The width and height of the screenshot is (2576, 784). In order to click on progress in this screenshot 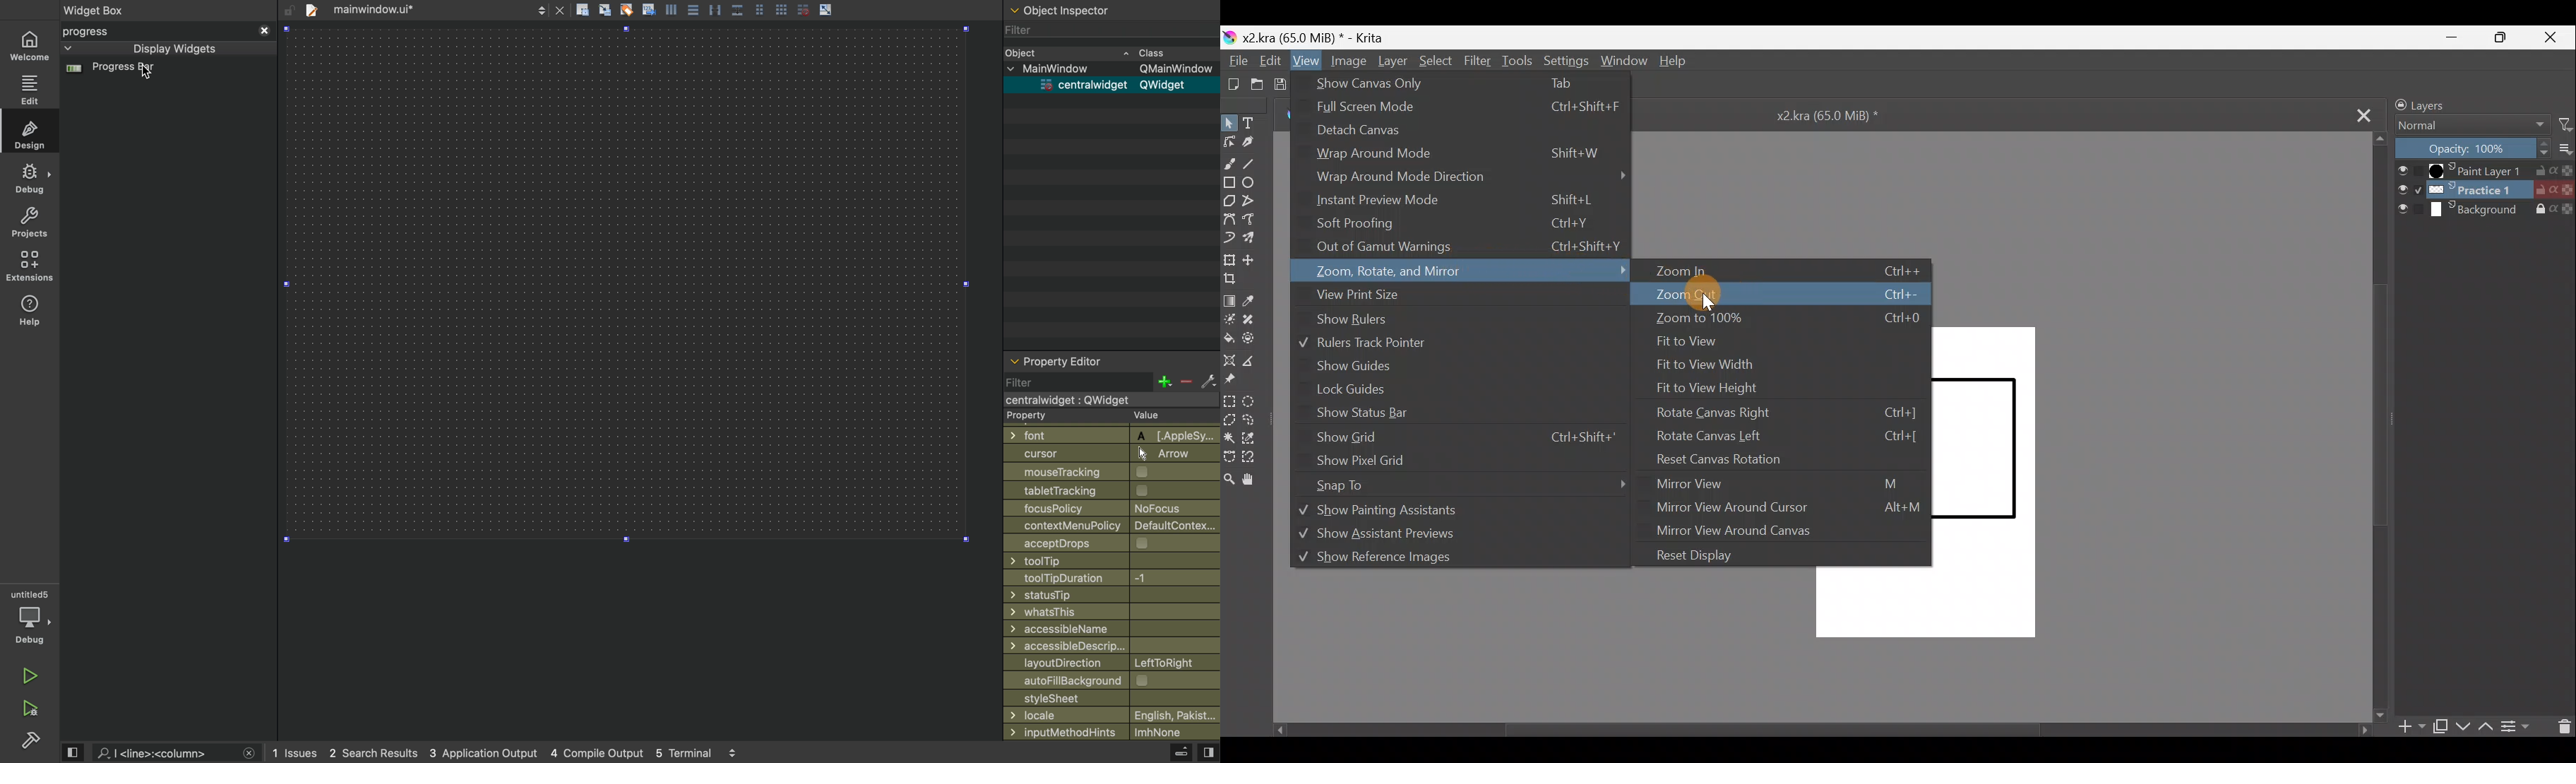, I will do `click(167, 31)`.